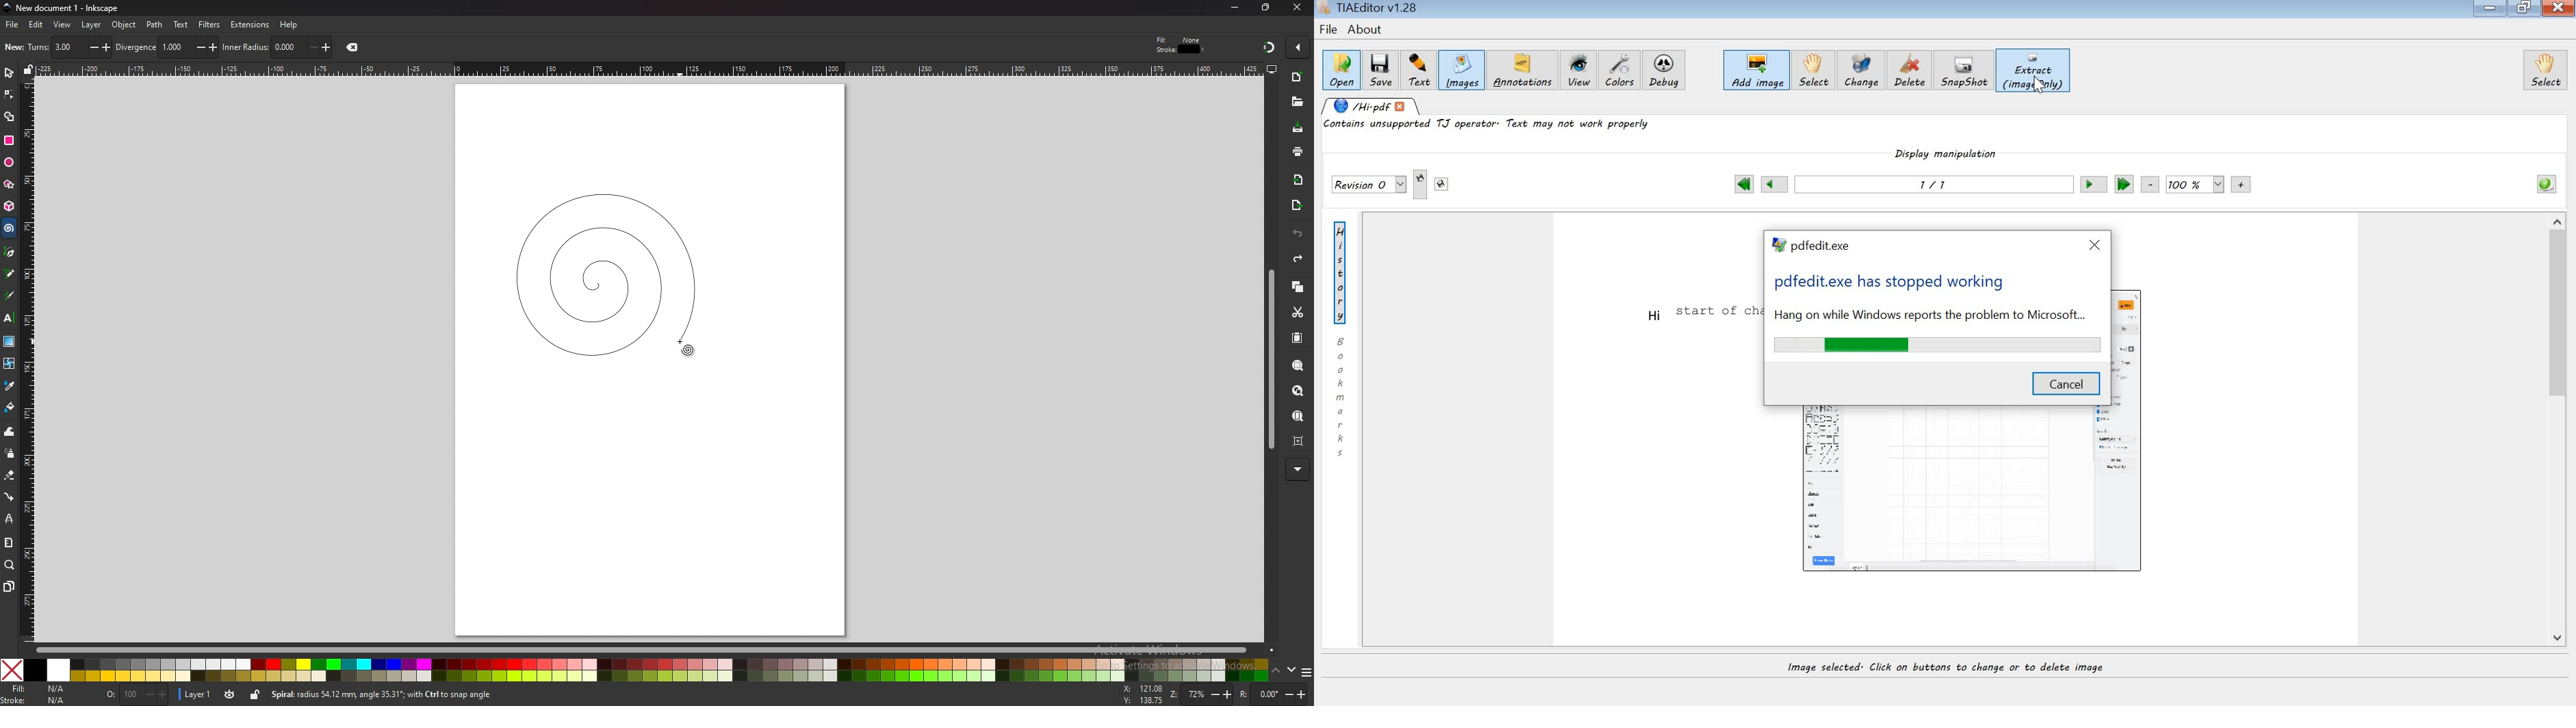 The height and width of the screenshot is (728, 2576). Describe the element at coordinates (1272, 69) in the screenshot. I see `display tools` at that location.